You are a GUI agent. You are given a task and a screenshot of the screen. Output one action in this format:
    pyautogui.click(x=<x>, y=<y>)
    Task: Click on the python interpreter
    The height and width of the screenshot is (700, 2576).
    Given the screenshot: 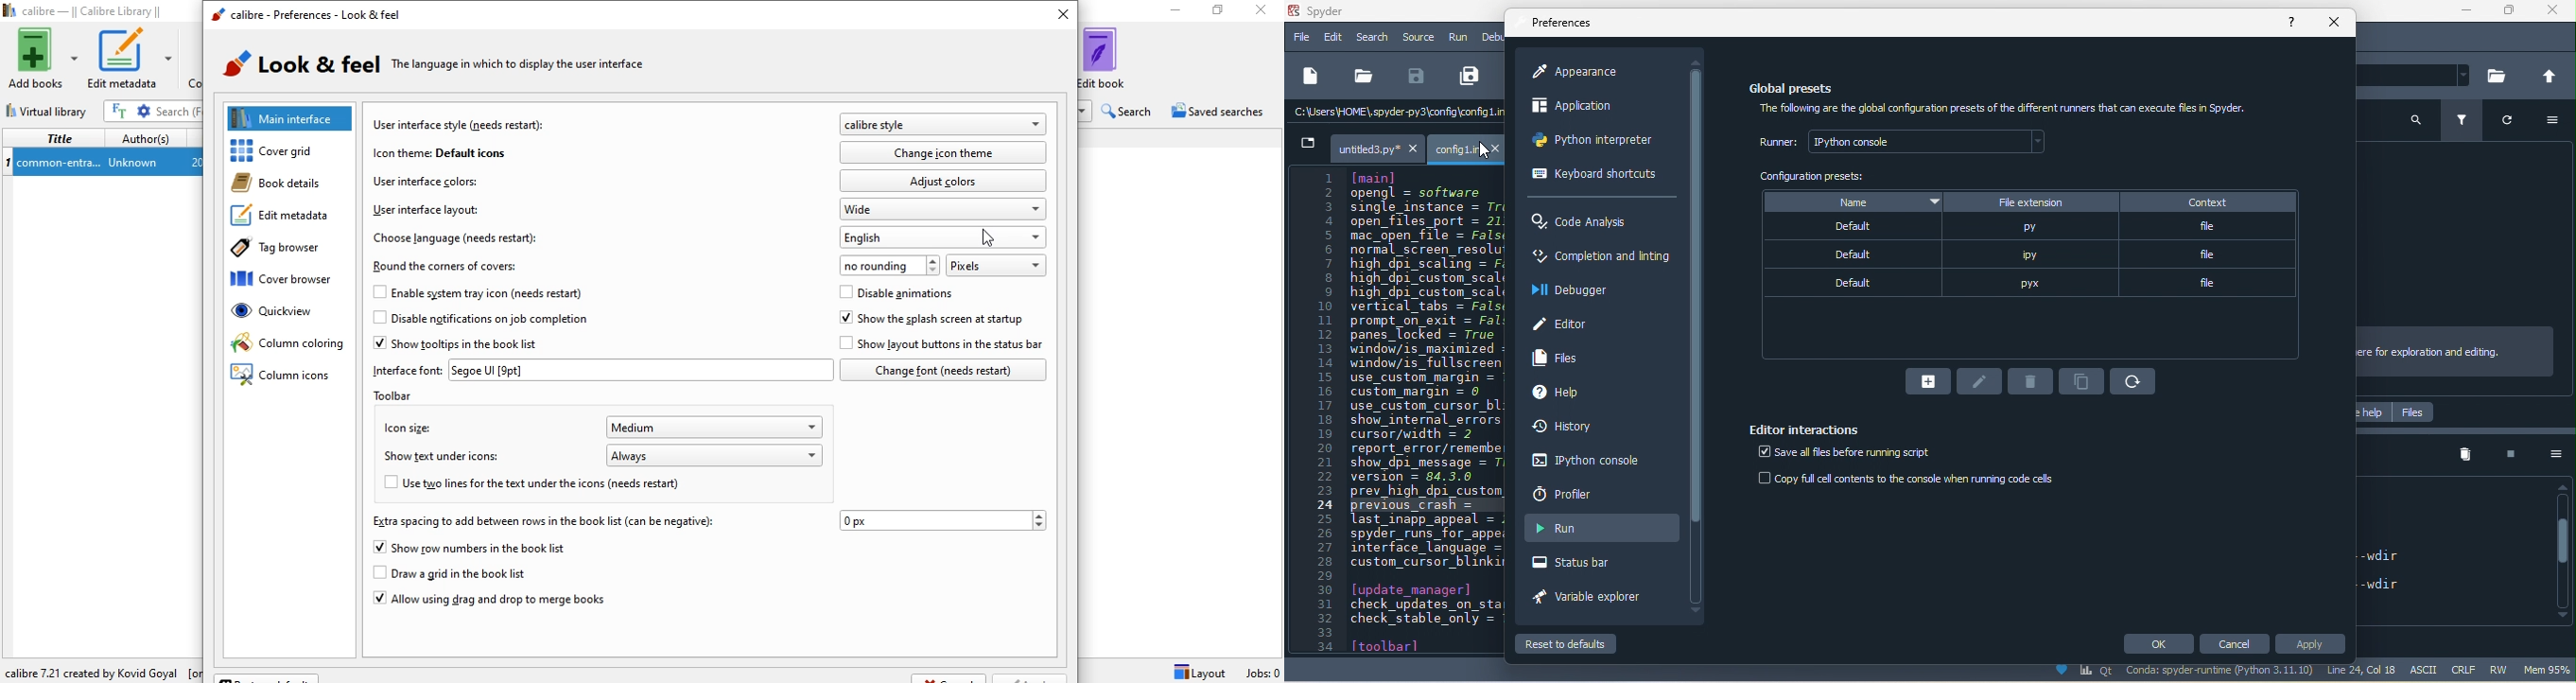 What is the action you would take?
    pyautogui.click(x=1598, y=140)
    